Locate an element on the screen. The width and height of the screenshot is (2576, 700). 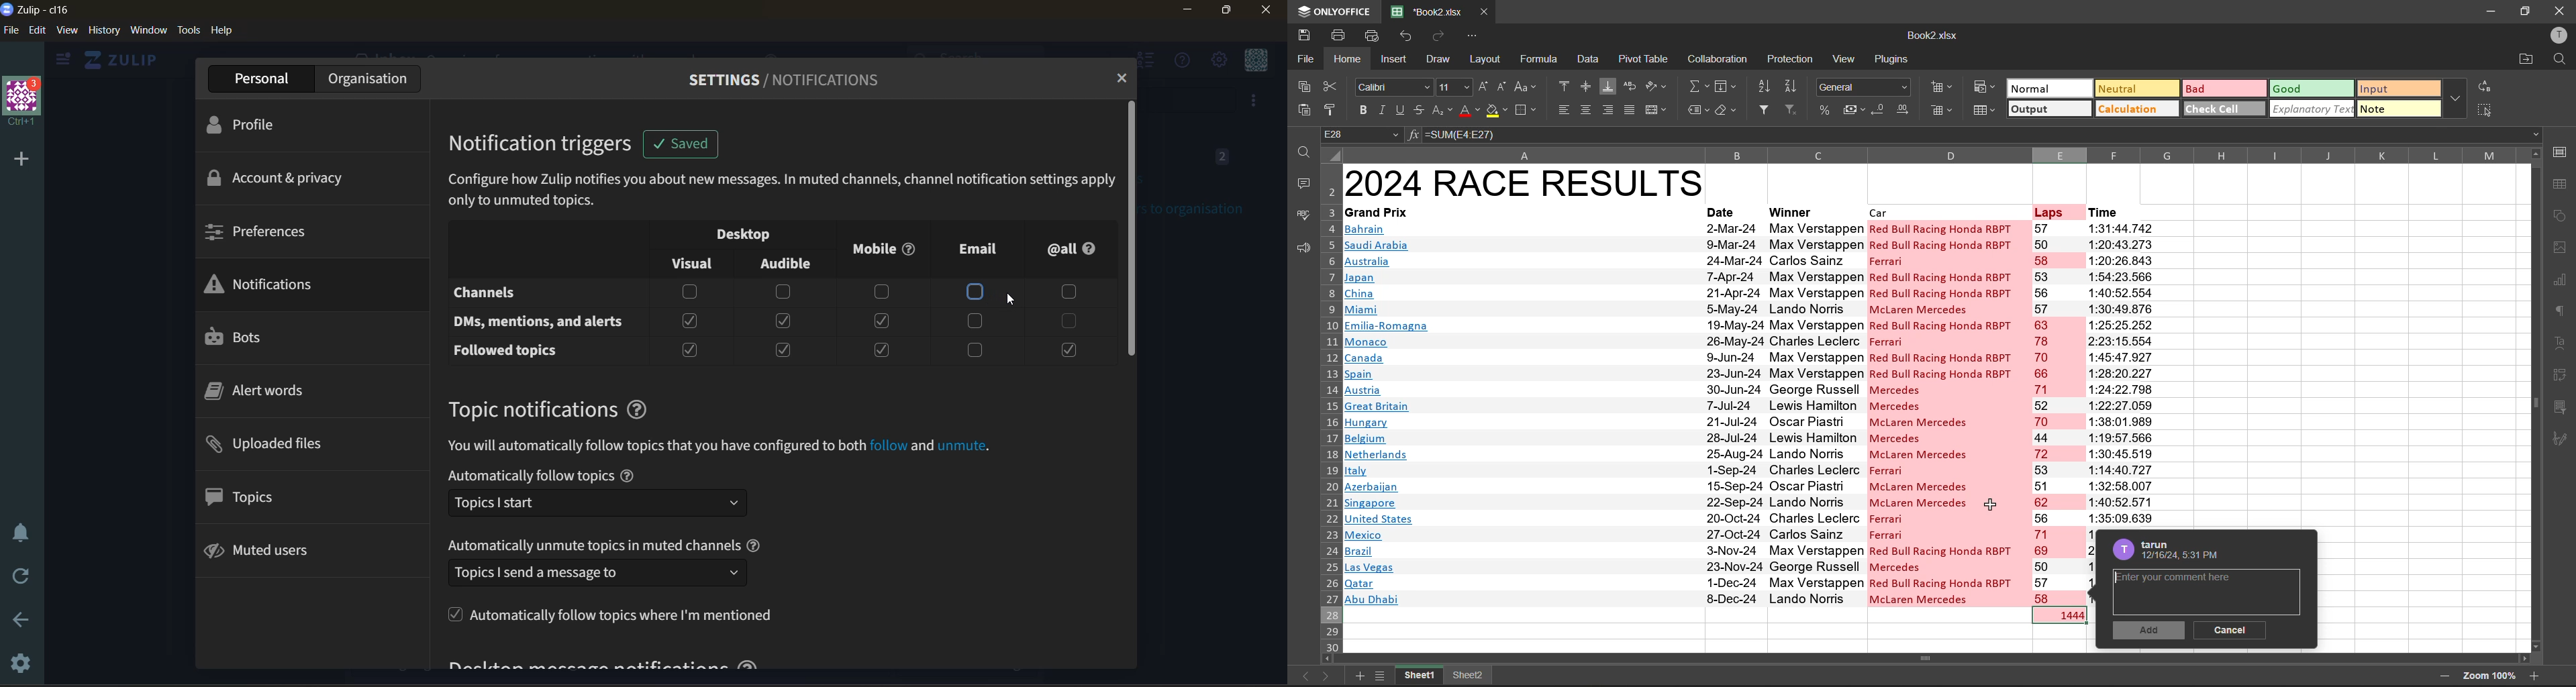
help is located at coordinates (627, 476).